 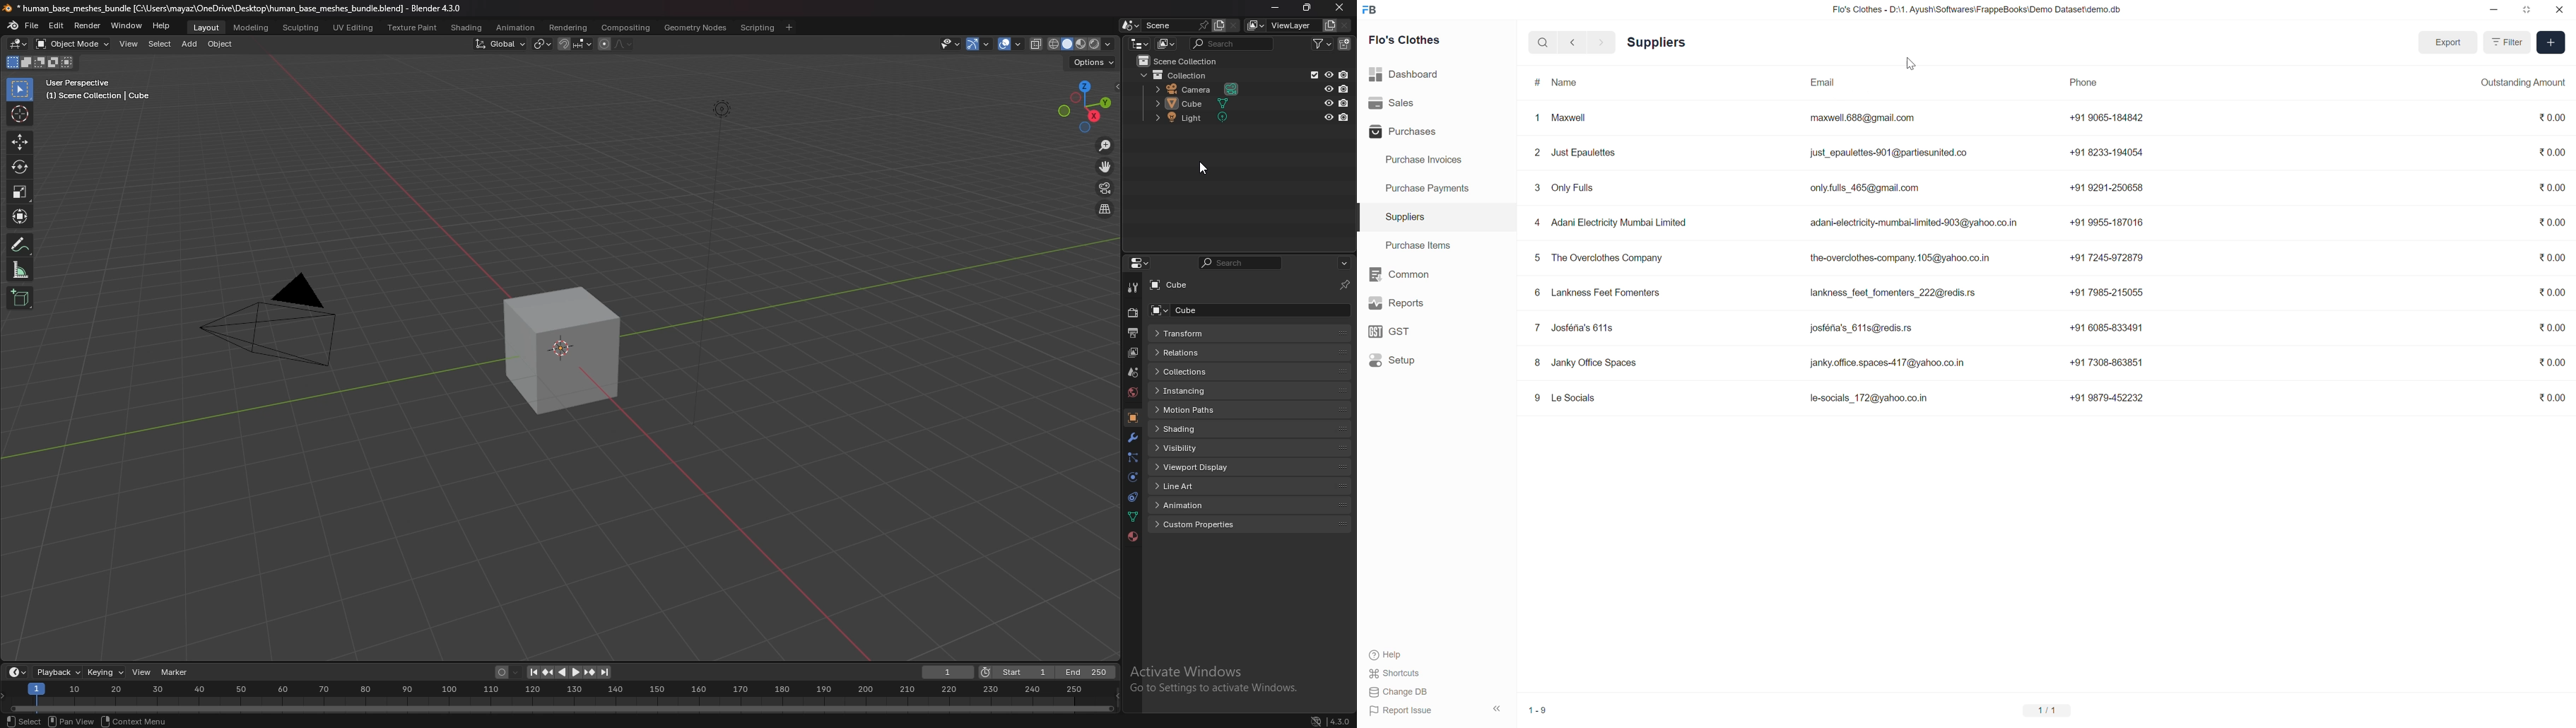 What do you see at coordinates (509, 672) in the screenshot?
I see `auto keying` at bounding box center [509, 672].